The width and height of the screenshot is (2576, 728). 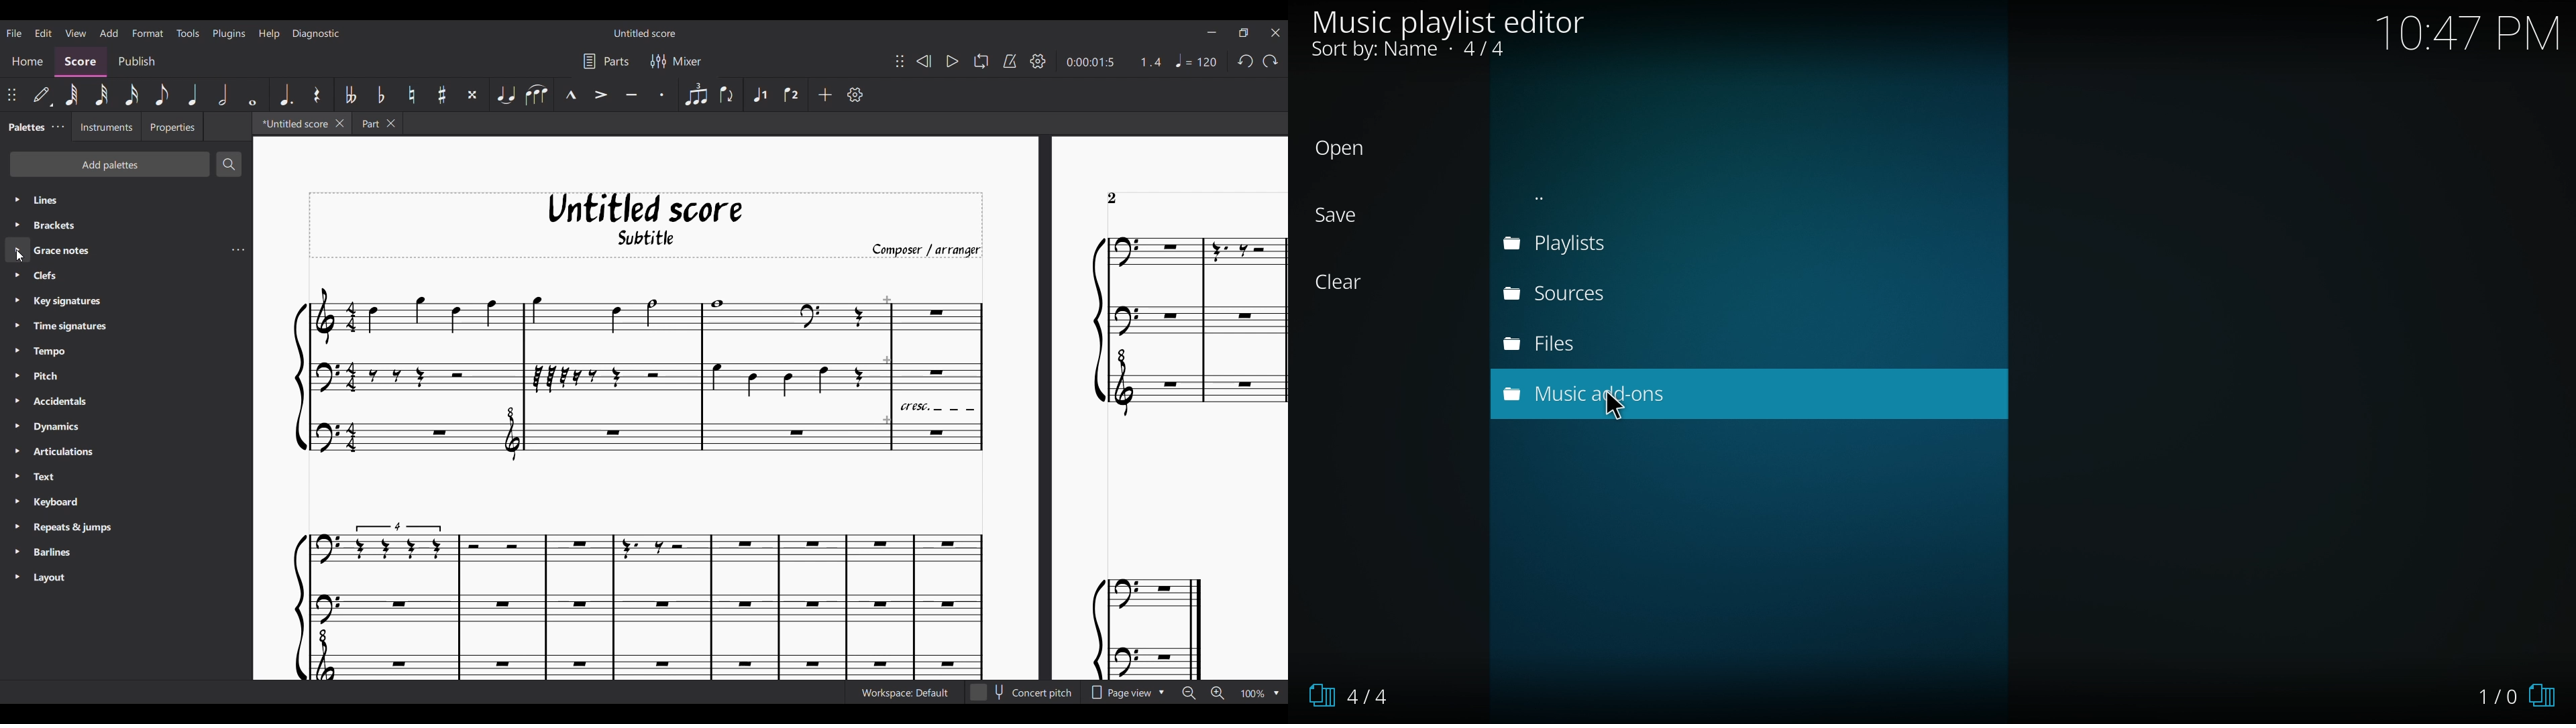 What do you see at coordinates (315, 34) in the screenshot?
I see `Diagnostic menu` at bounding box center [315, 34].